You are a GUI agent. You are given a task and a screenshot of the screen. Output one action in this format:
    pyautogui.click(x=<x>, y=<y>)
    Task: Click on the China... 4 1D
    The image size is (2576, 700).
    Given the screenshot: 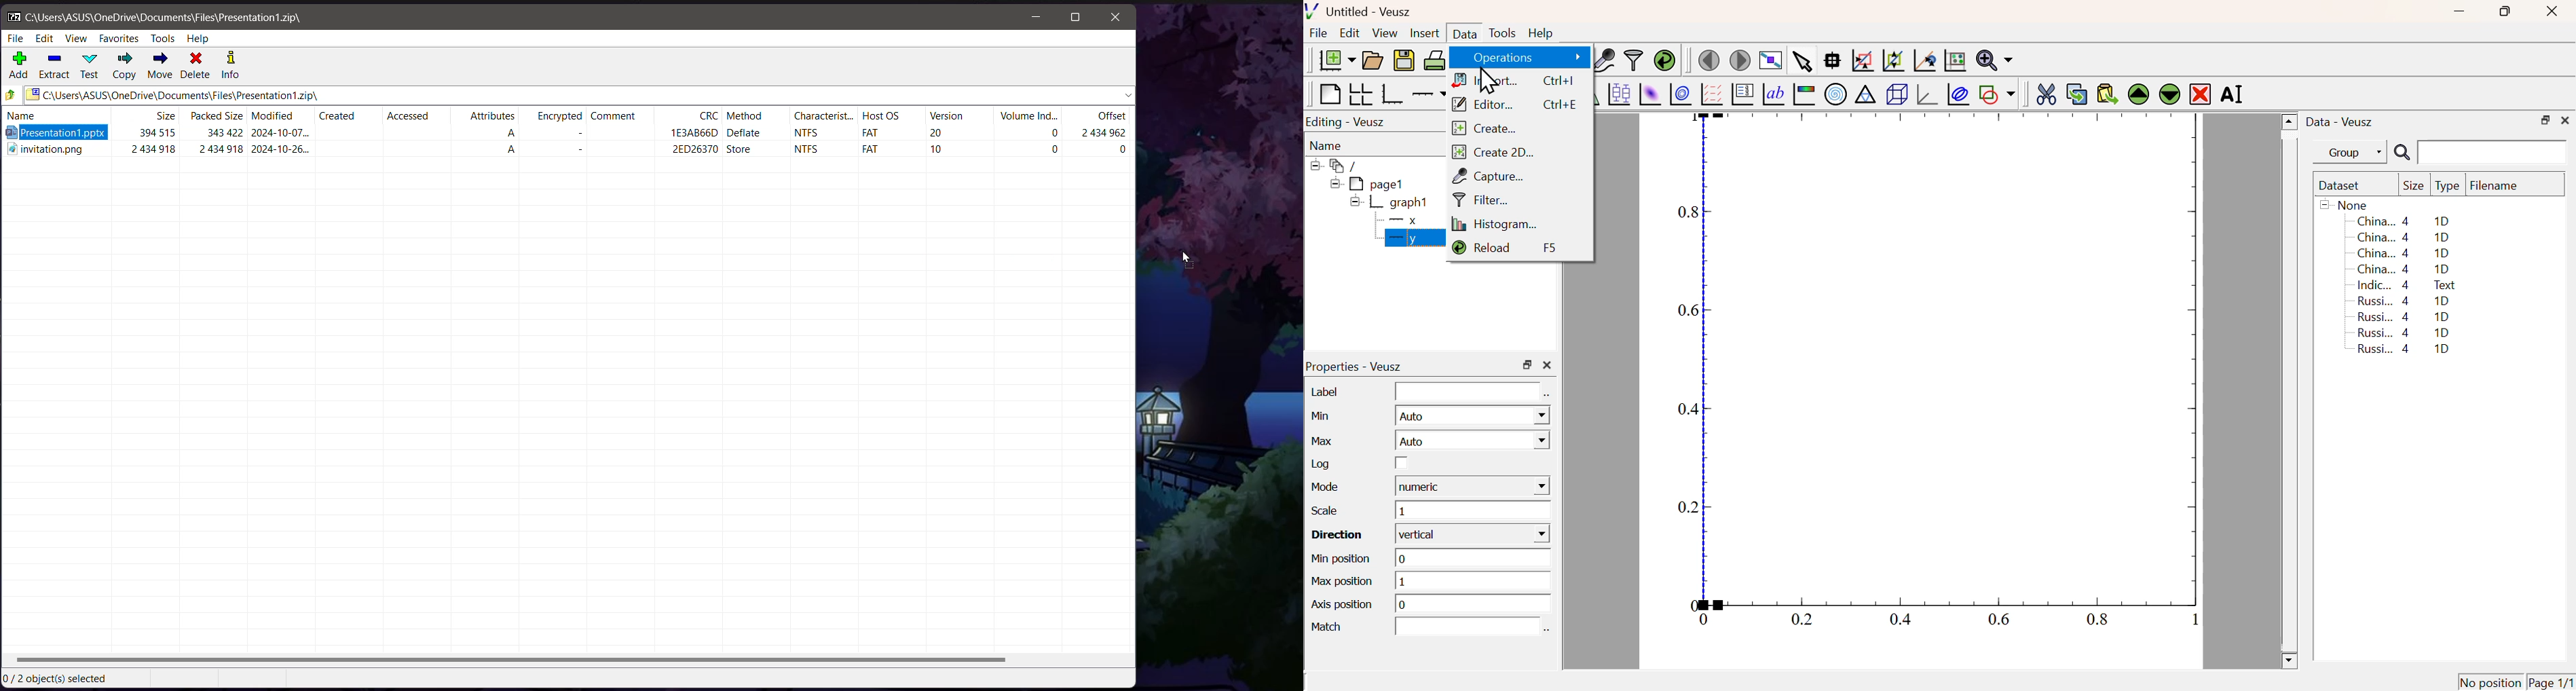 What is the action you would take?
    pyautogui.click(x=2403, y=221)
    